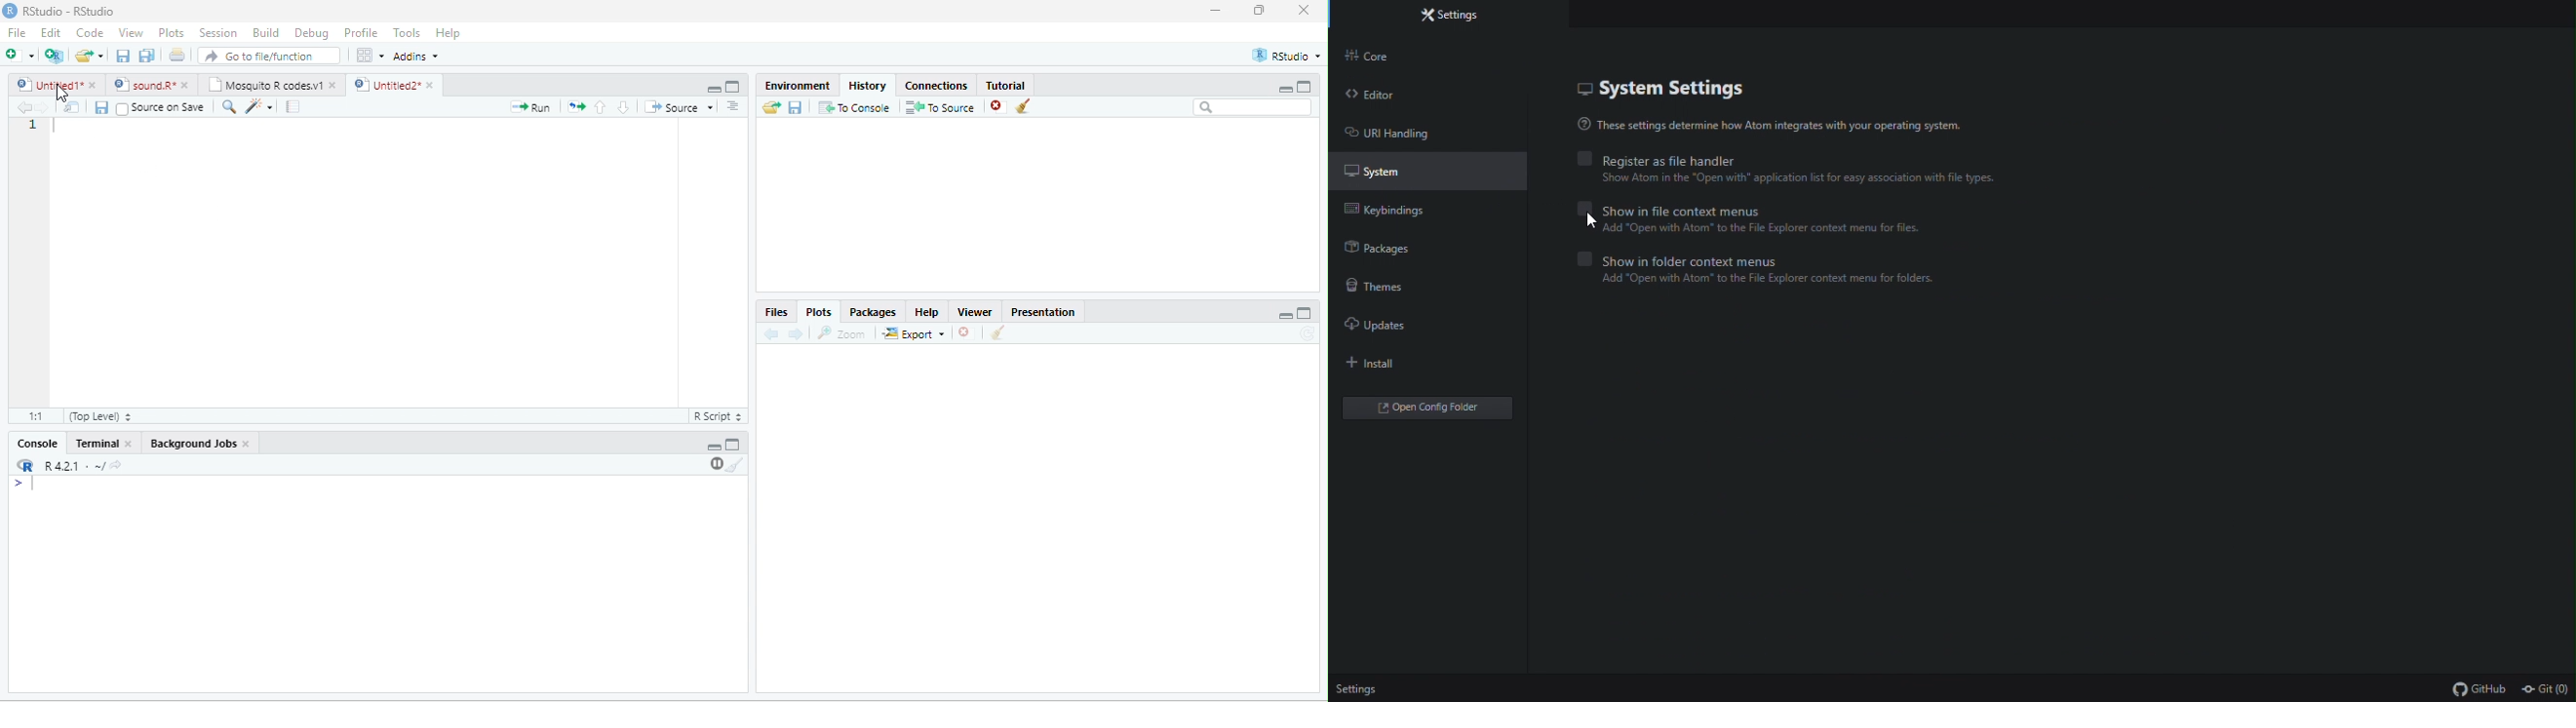 This screenshot has width=2576, height=728. I want to click on close file, so click(999, 107).